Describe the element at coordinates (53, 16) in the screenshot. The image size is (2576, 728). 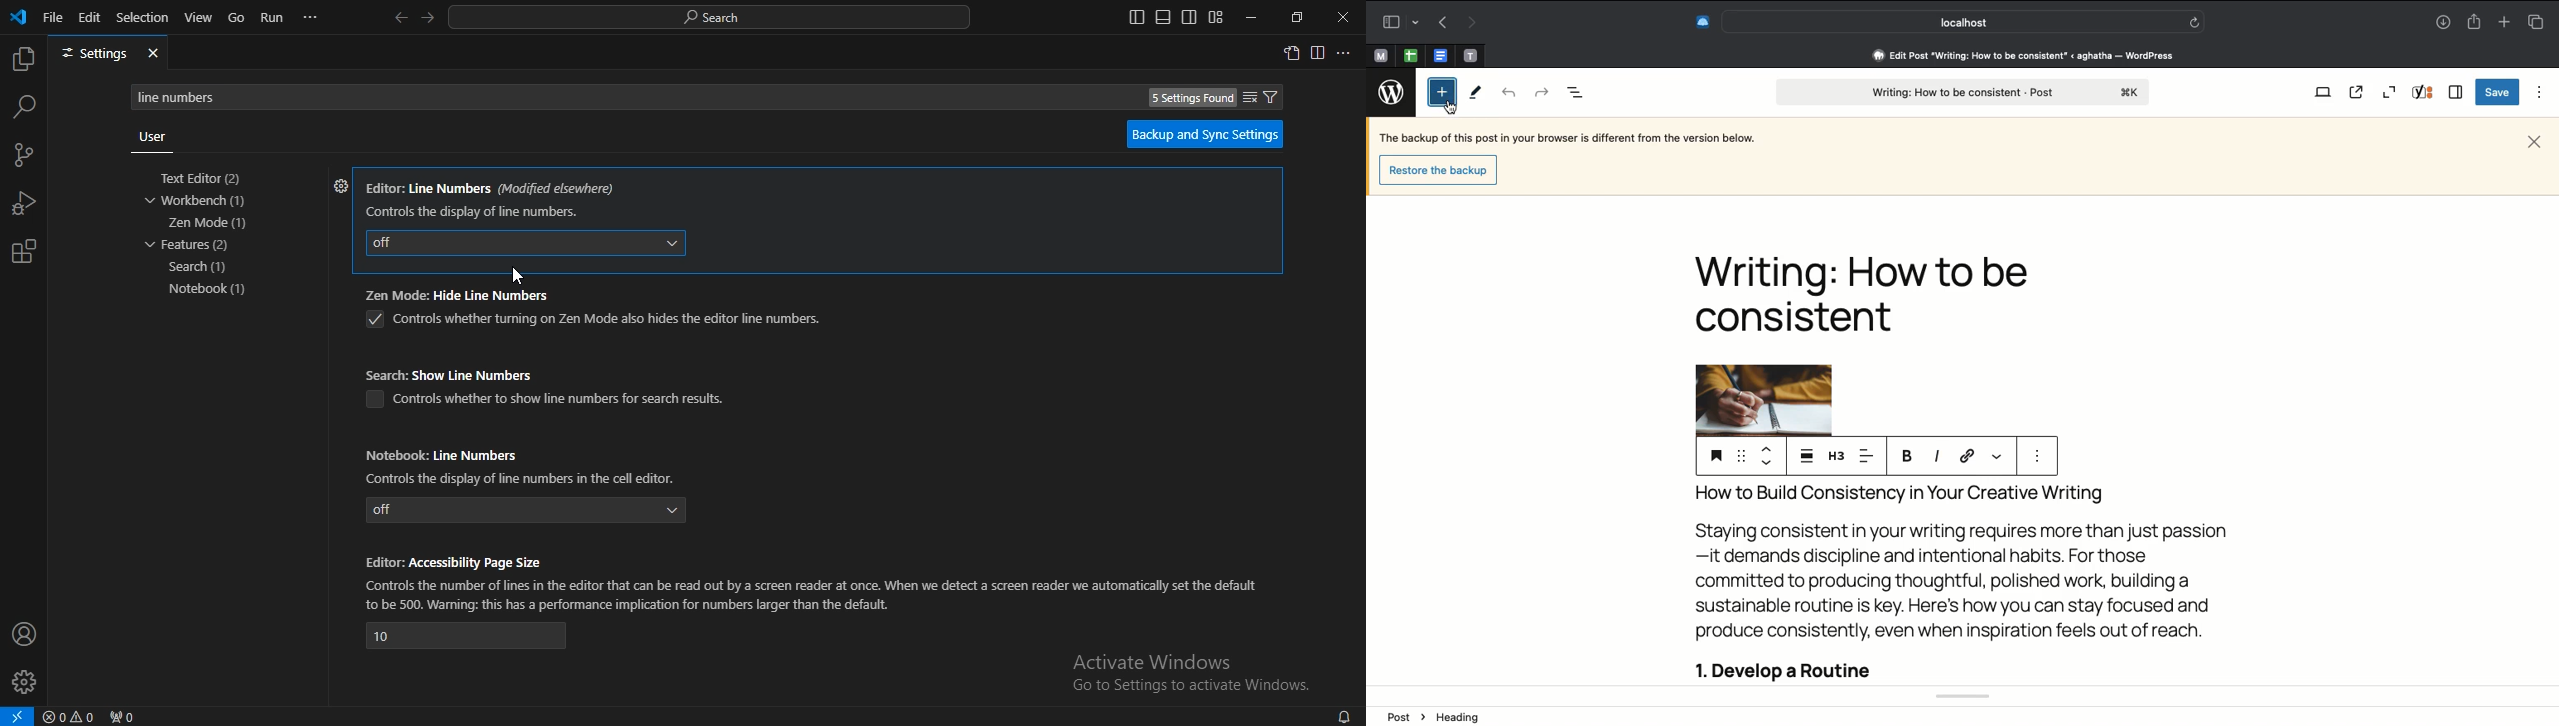
I see `file` at that location.